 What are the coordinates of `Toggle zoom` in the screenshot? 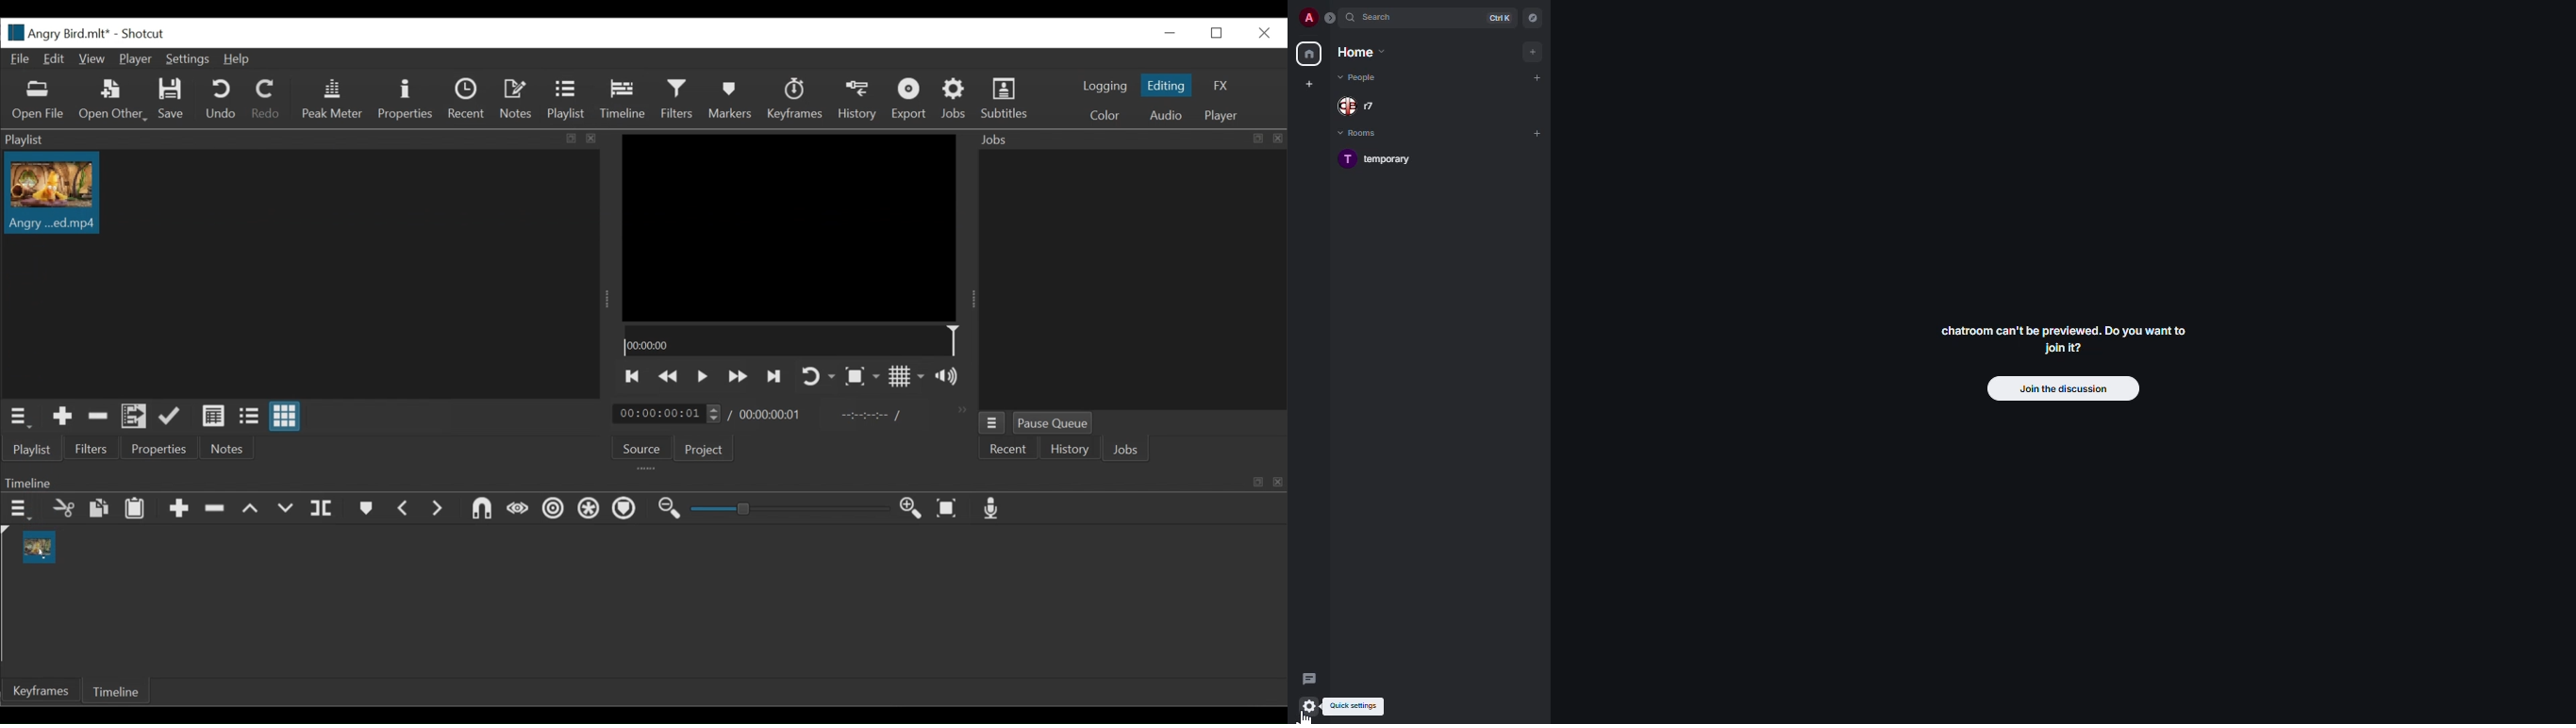 It's located at (863, 376).